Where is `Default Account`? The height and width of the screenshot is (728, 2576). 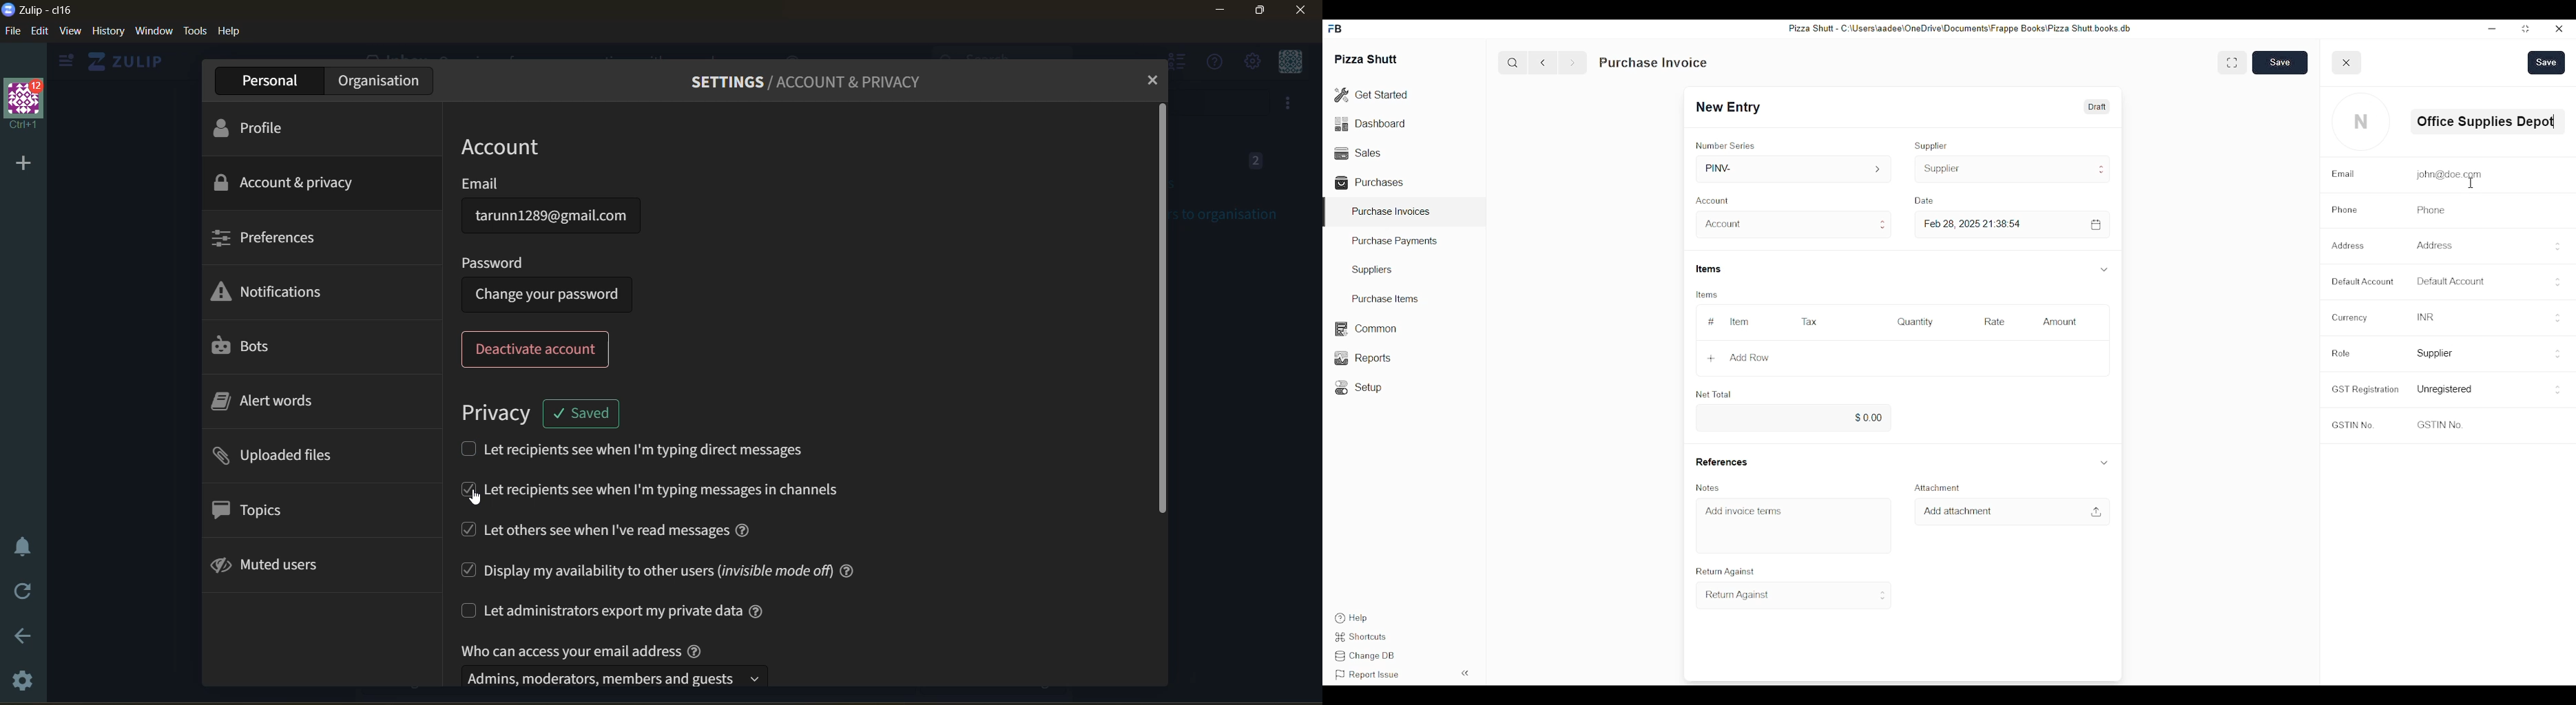
Default Account is located at coordinates (2450, 281).